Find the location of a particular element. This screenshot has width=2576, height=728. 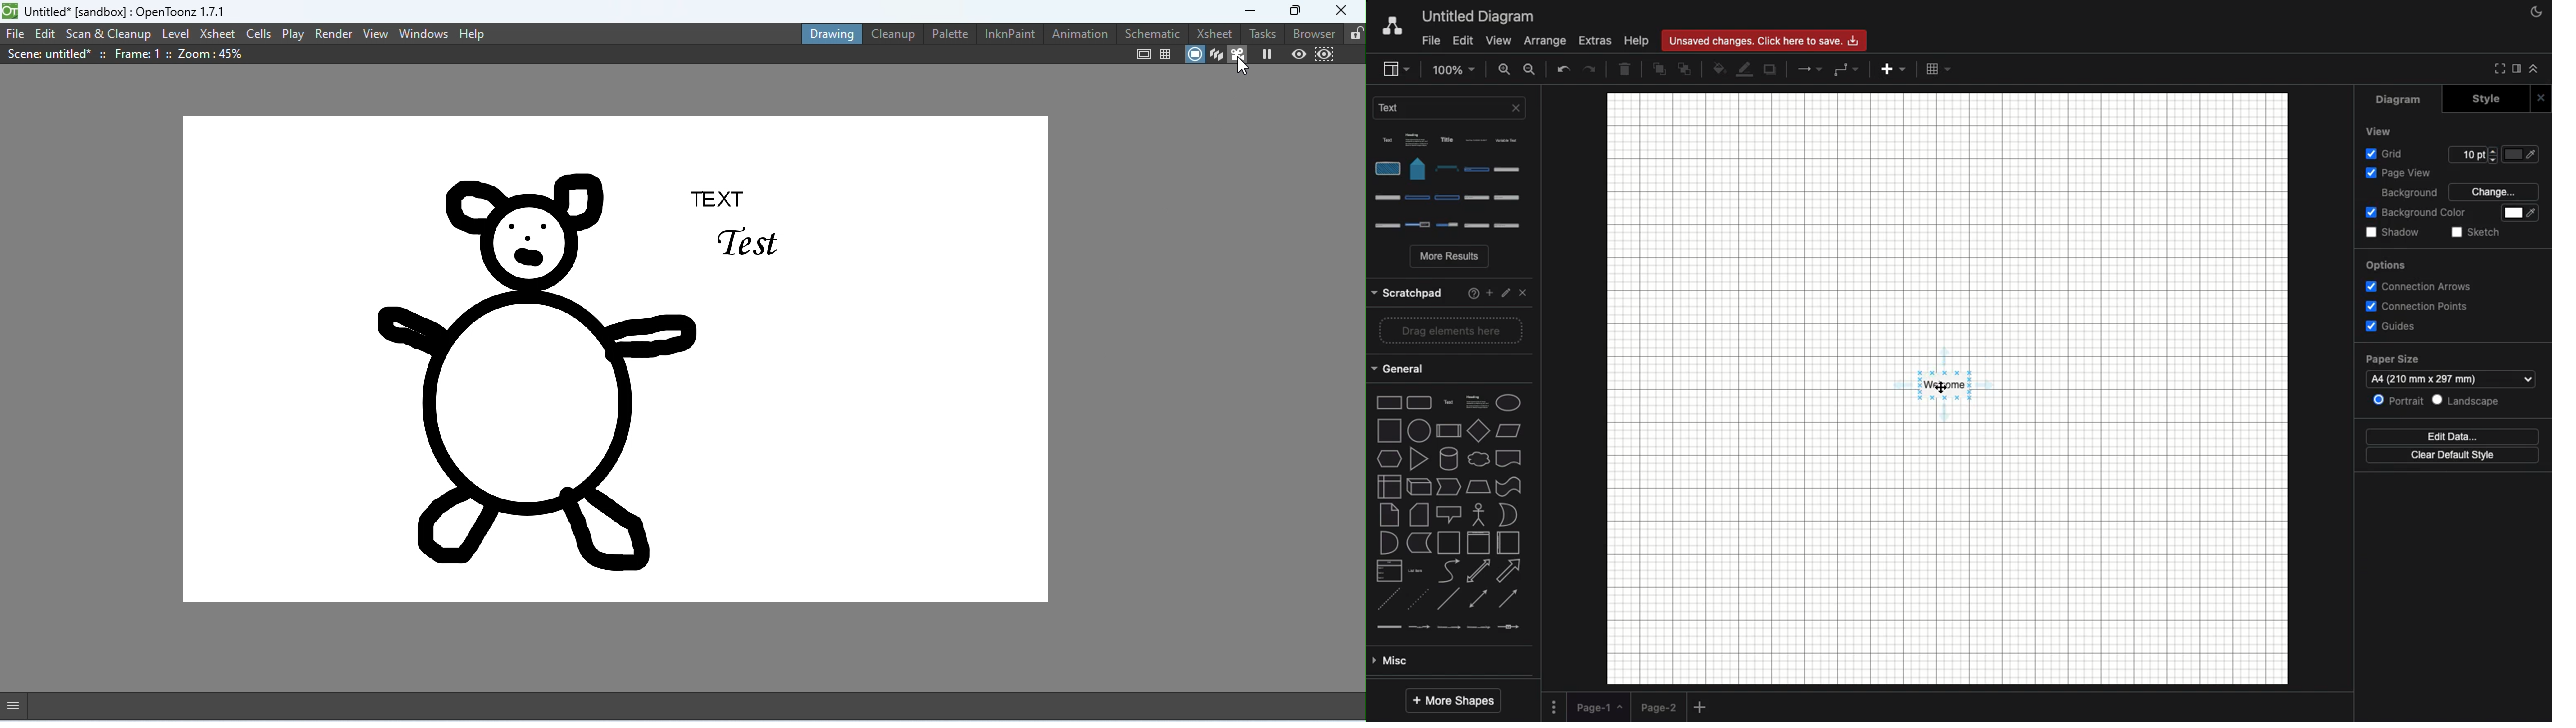

Night  is located at coordinates (2538, 11).